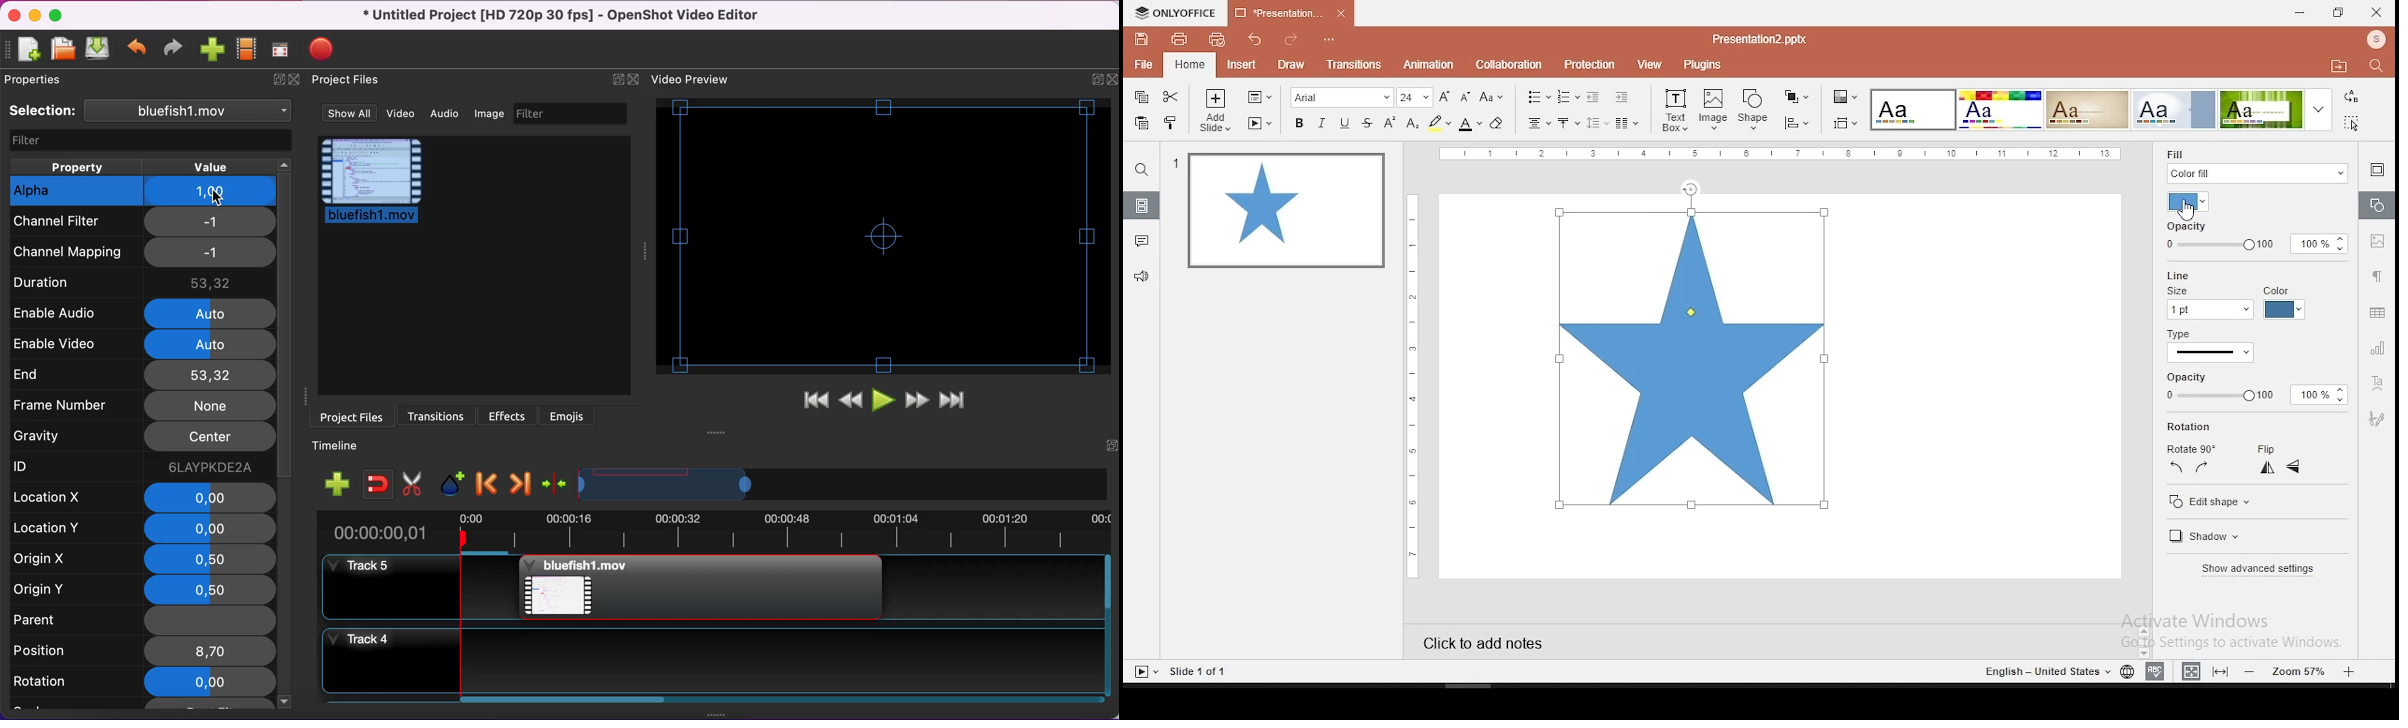 The width and height of the screenshot is (2408, 728). What do you see at coordinates (992, 588) in the screenshot?
I see `Track 5` at bounding box center [992, 588].